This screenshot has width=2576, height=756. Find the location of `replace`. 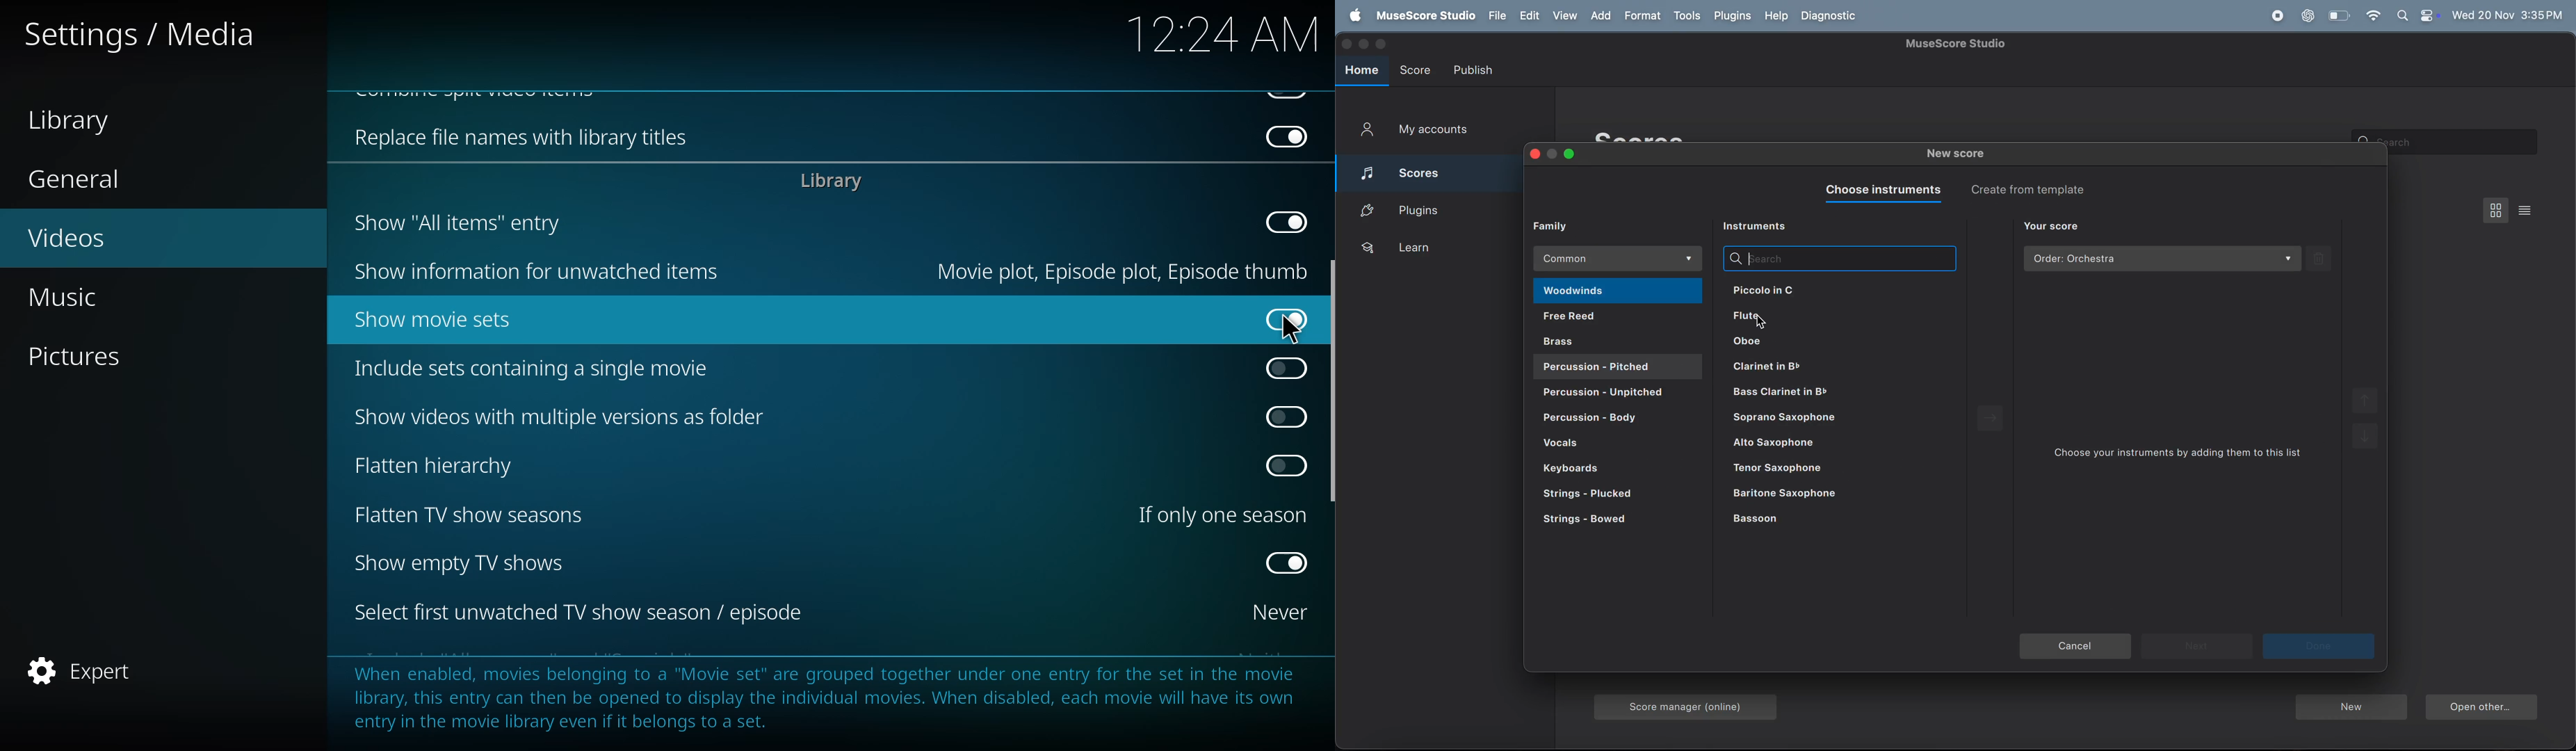

replace is located at coordinates (513, 140).